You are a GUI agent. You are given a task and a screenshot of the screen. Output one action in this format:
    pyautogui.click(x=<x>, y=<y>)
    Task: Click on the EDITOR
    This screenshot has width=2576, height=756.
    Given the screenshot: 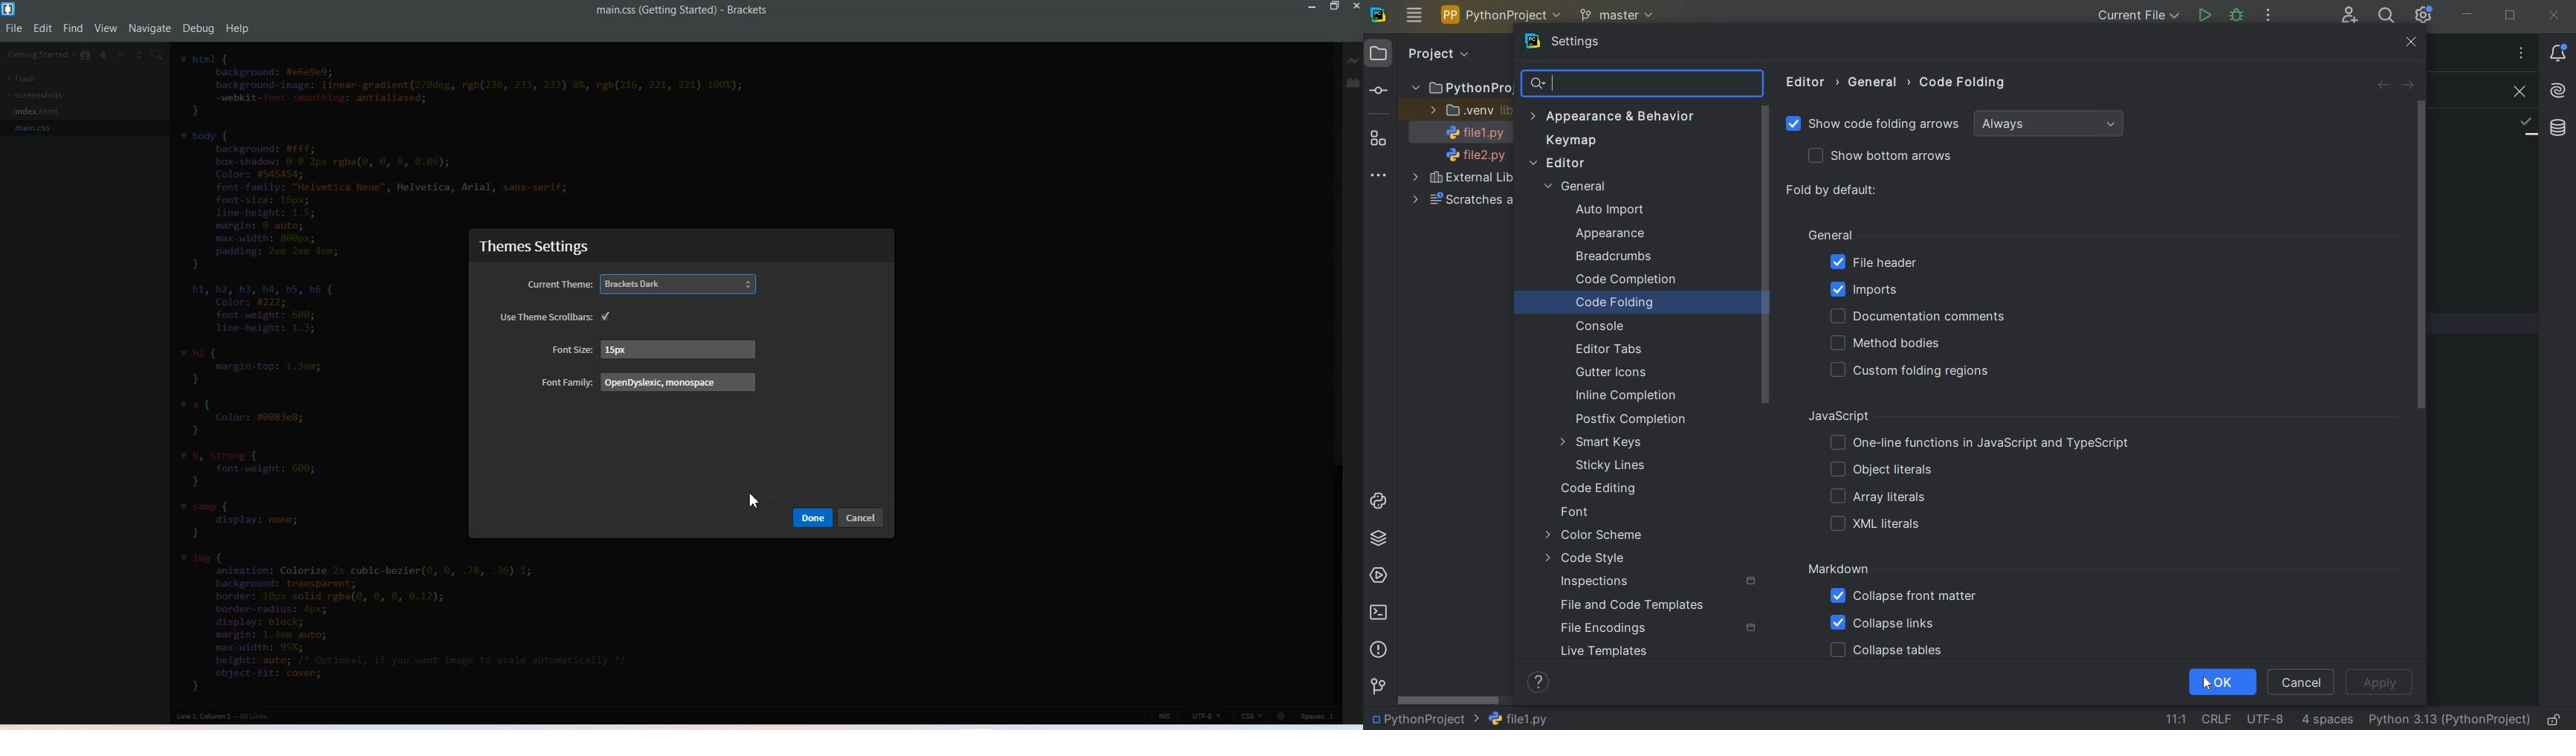 What is the action you would take?
    pyautogui.click(x=1559, y=164)
    